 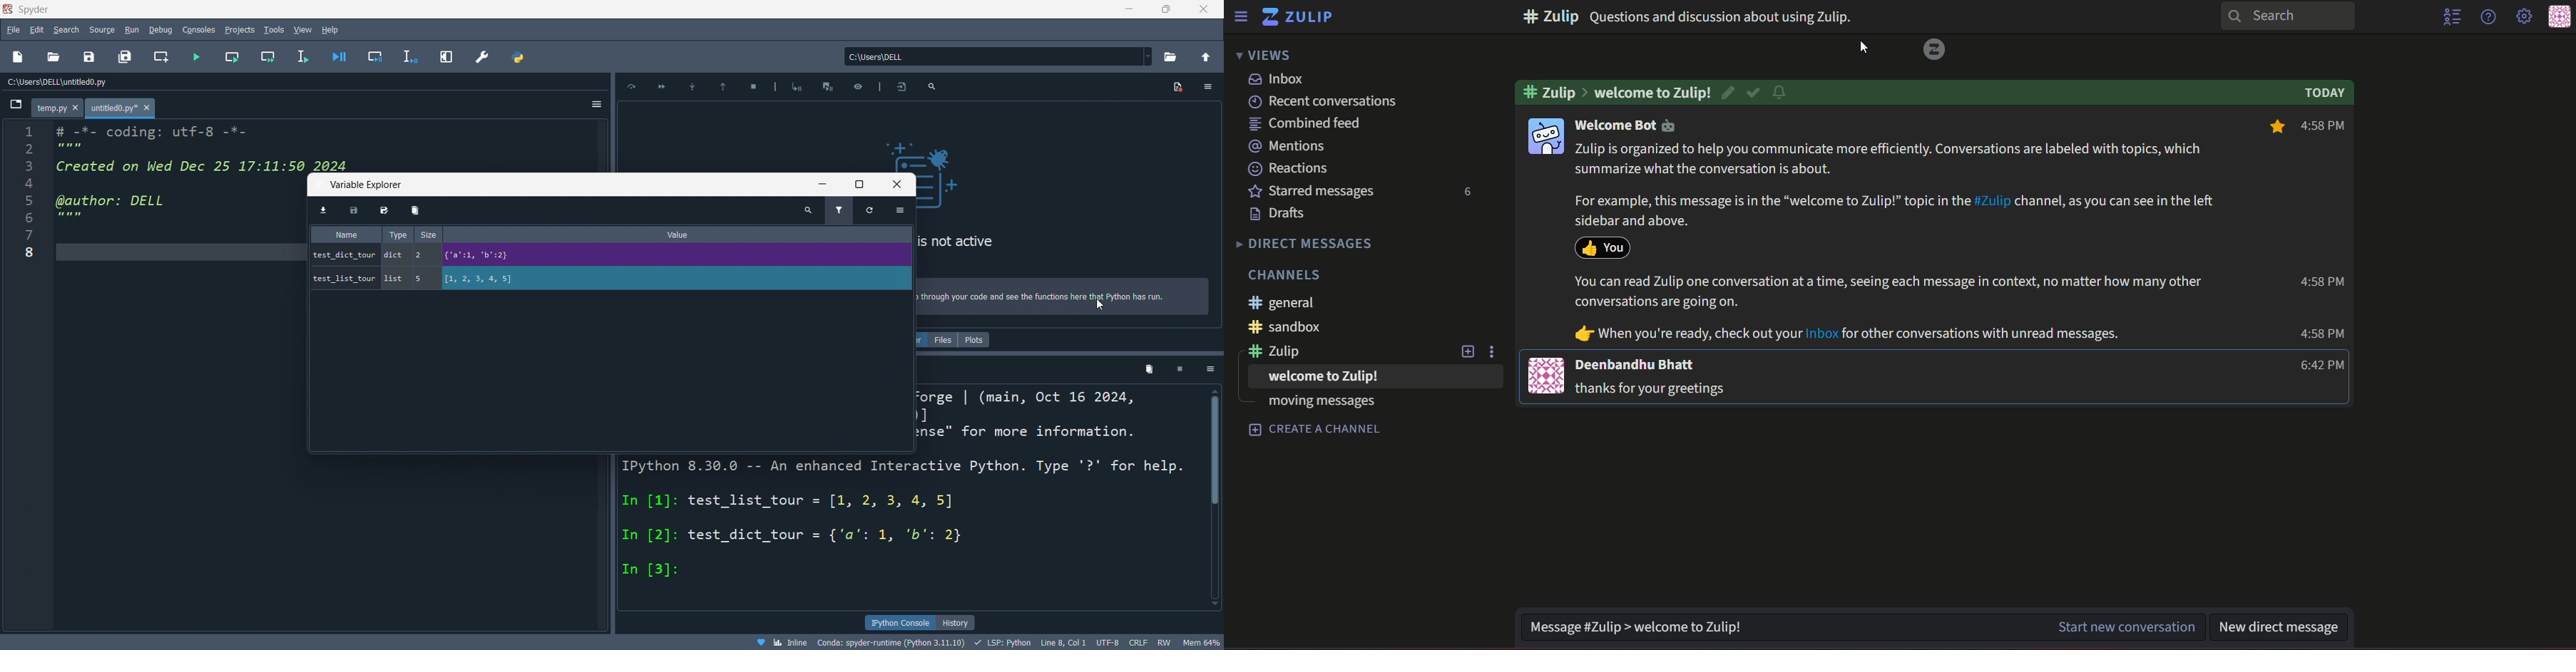 What do you see at coordinates (1098, 304) in the screenshot?
I see `cursor` at bounding box center [1098, 304].